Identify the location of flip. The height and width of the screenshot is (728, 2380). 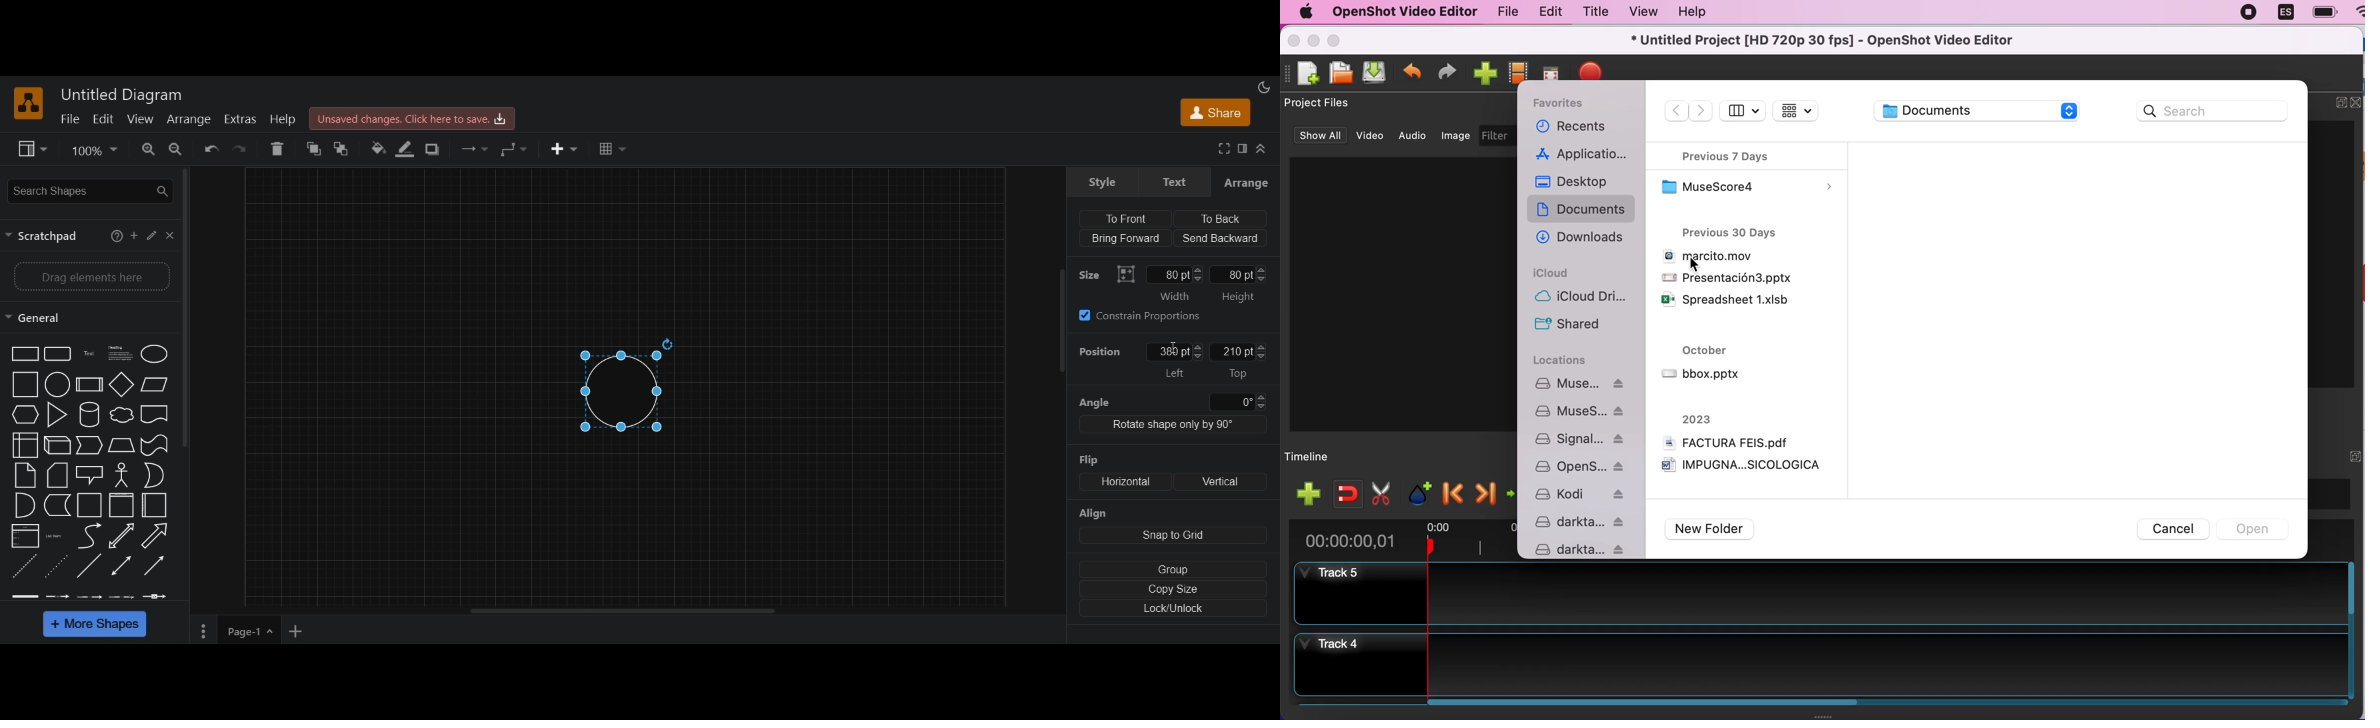
(1091, 459).